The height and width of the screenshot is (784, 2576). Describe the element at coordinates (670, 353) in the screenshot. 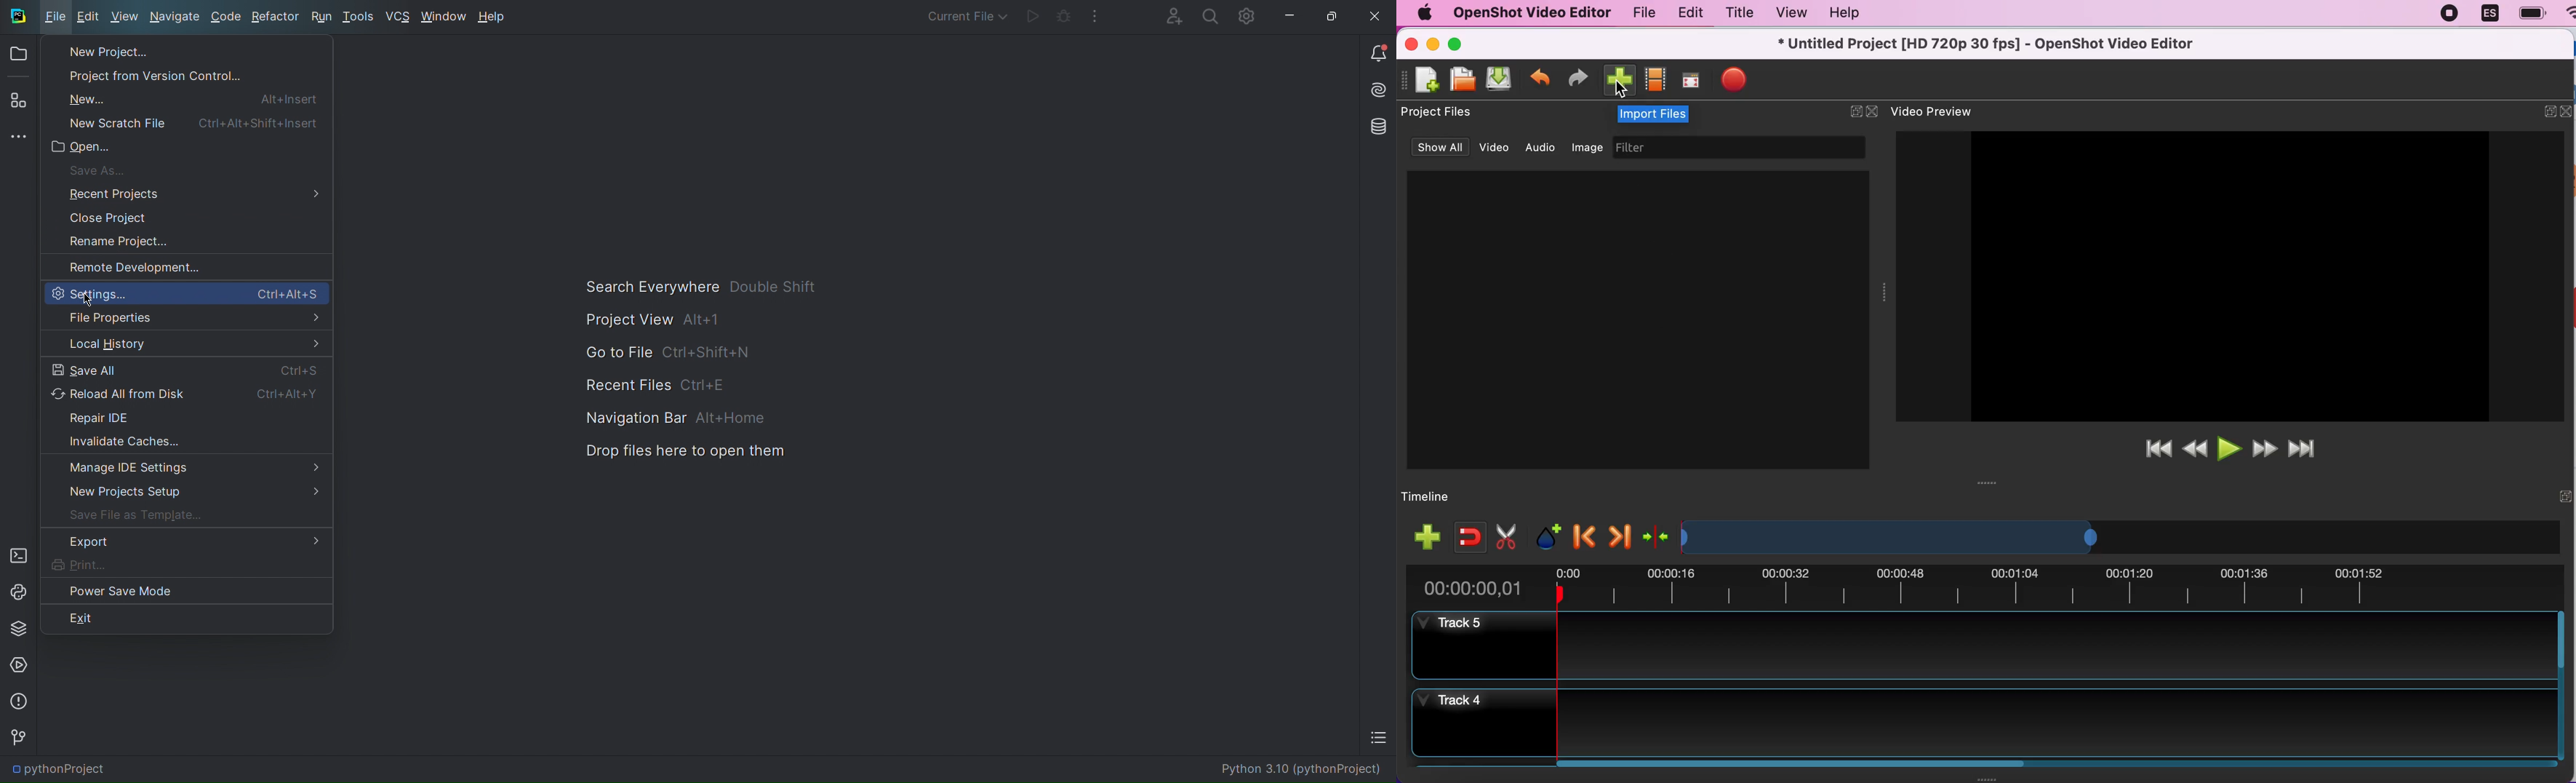

I see `Go to File` at that location.